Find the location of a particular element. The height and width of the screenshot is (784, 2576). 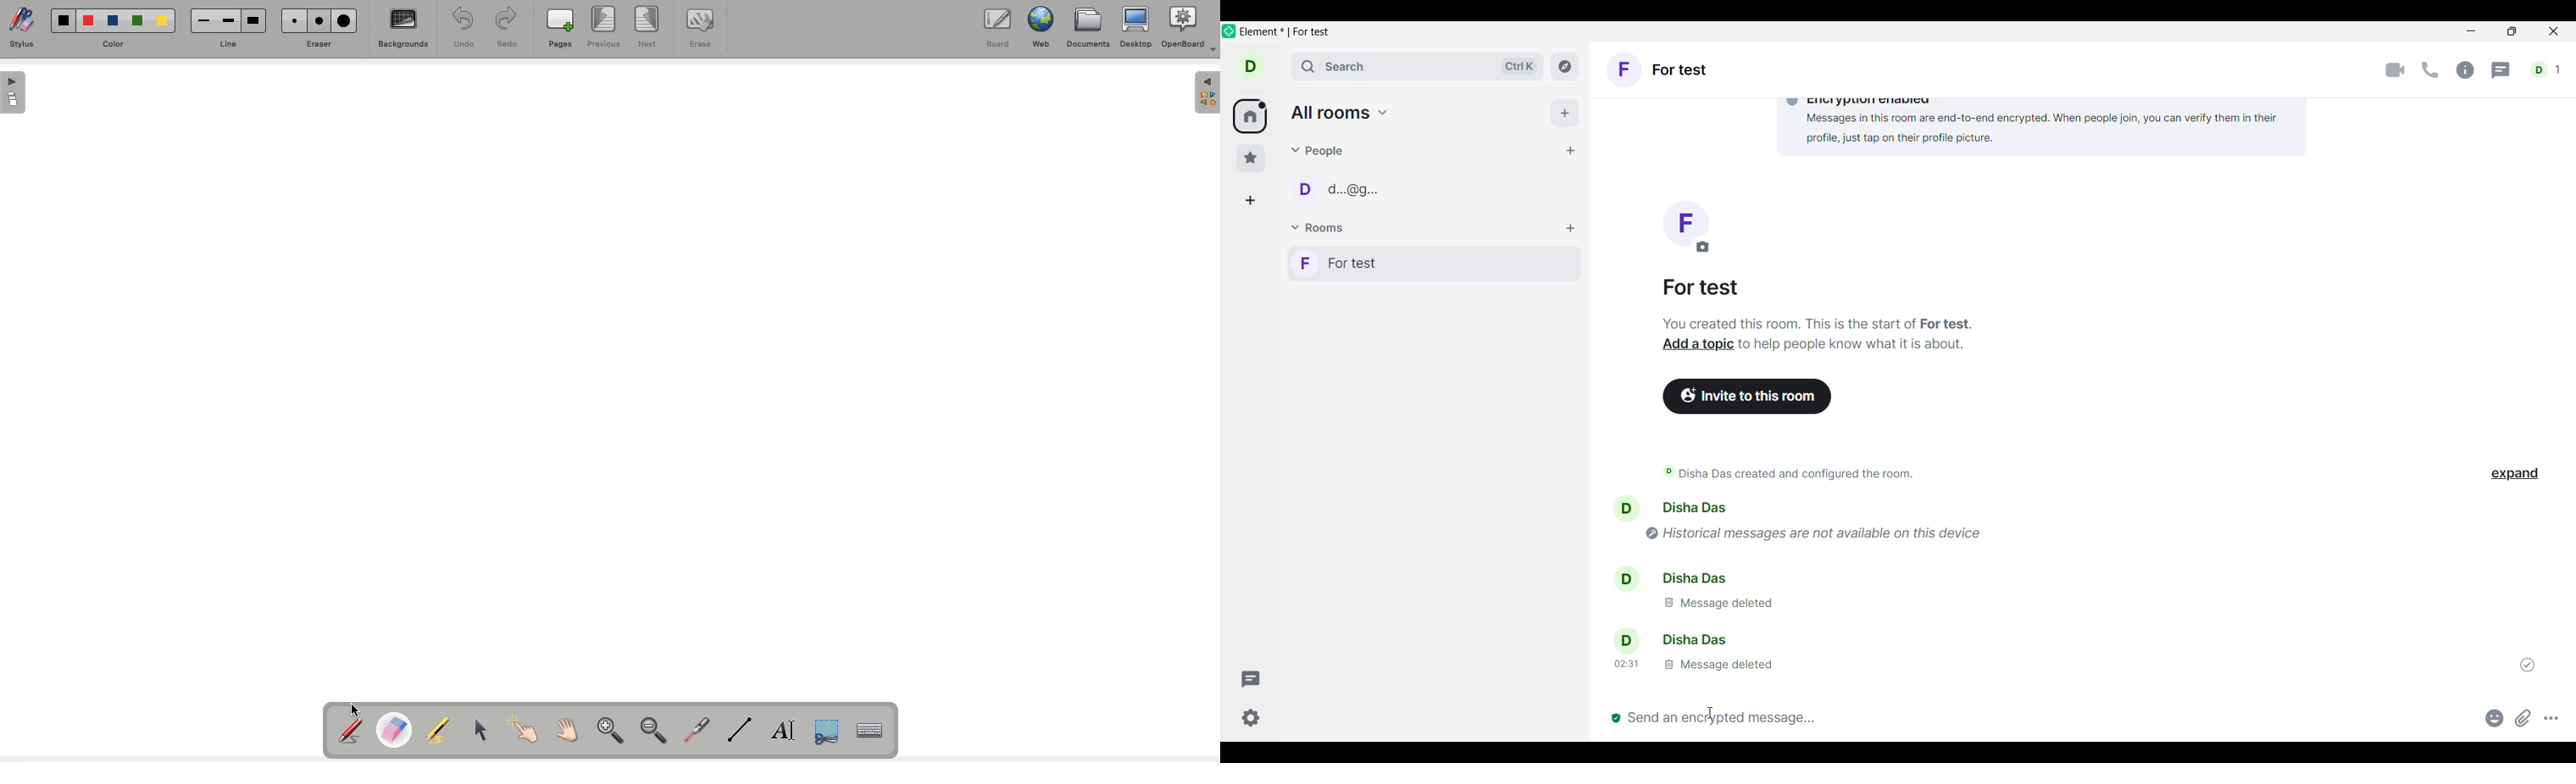

Start chat is located at coordinates (1570, 150).